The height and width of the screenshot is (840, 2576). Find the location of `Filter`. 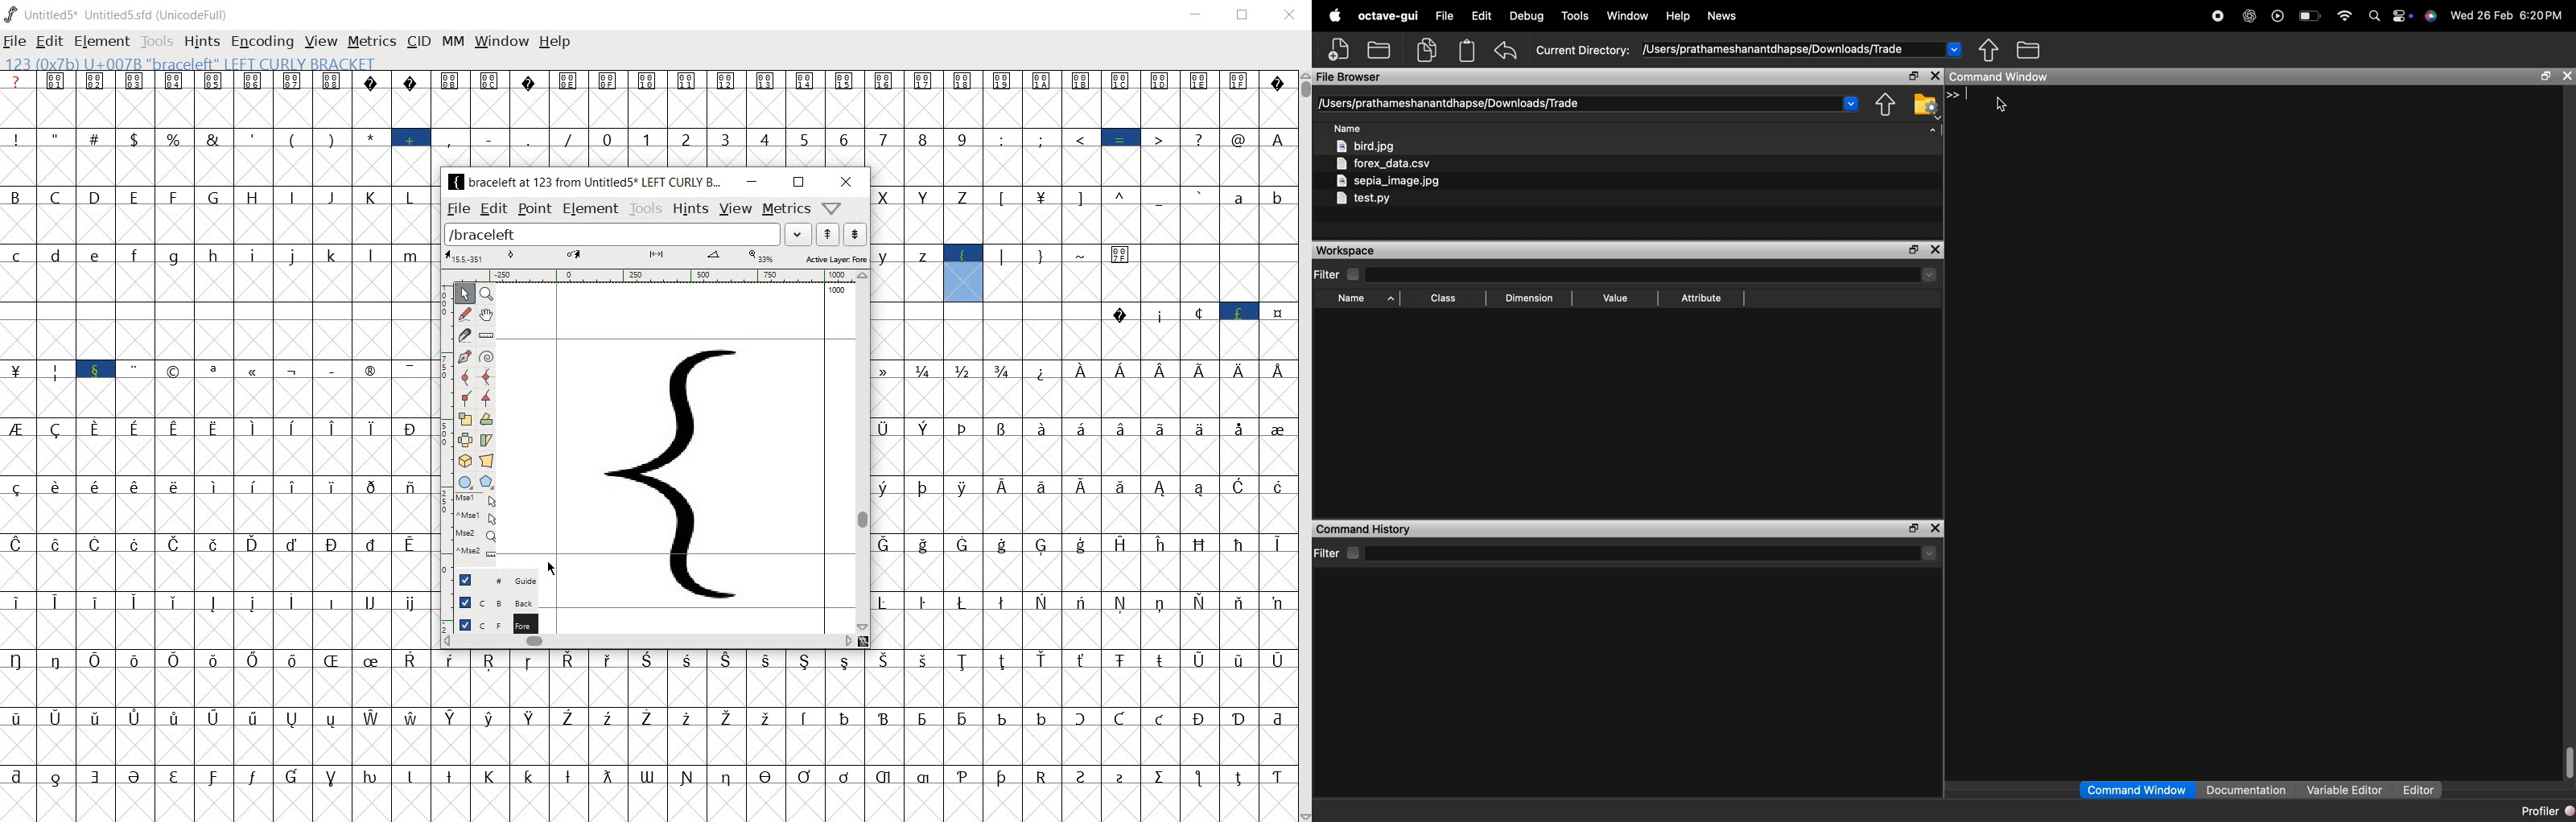

Filter is located at coordinates (1338, 275).